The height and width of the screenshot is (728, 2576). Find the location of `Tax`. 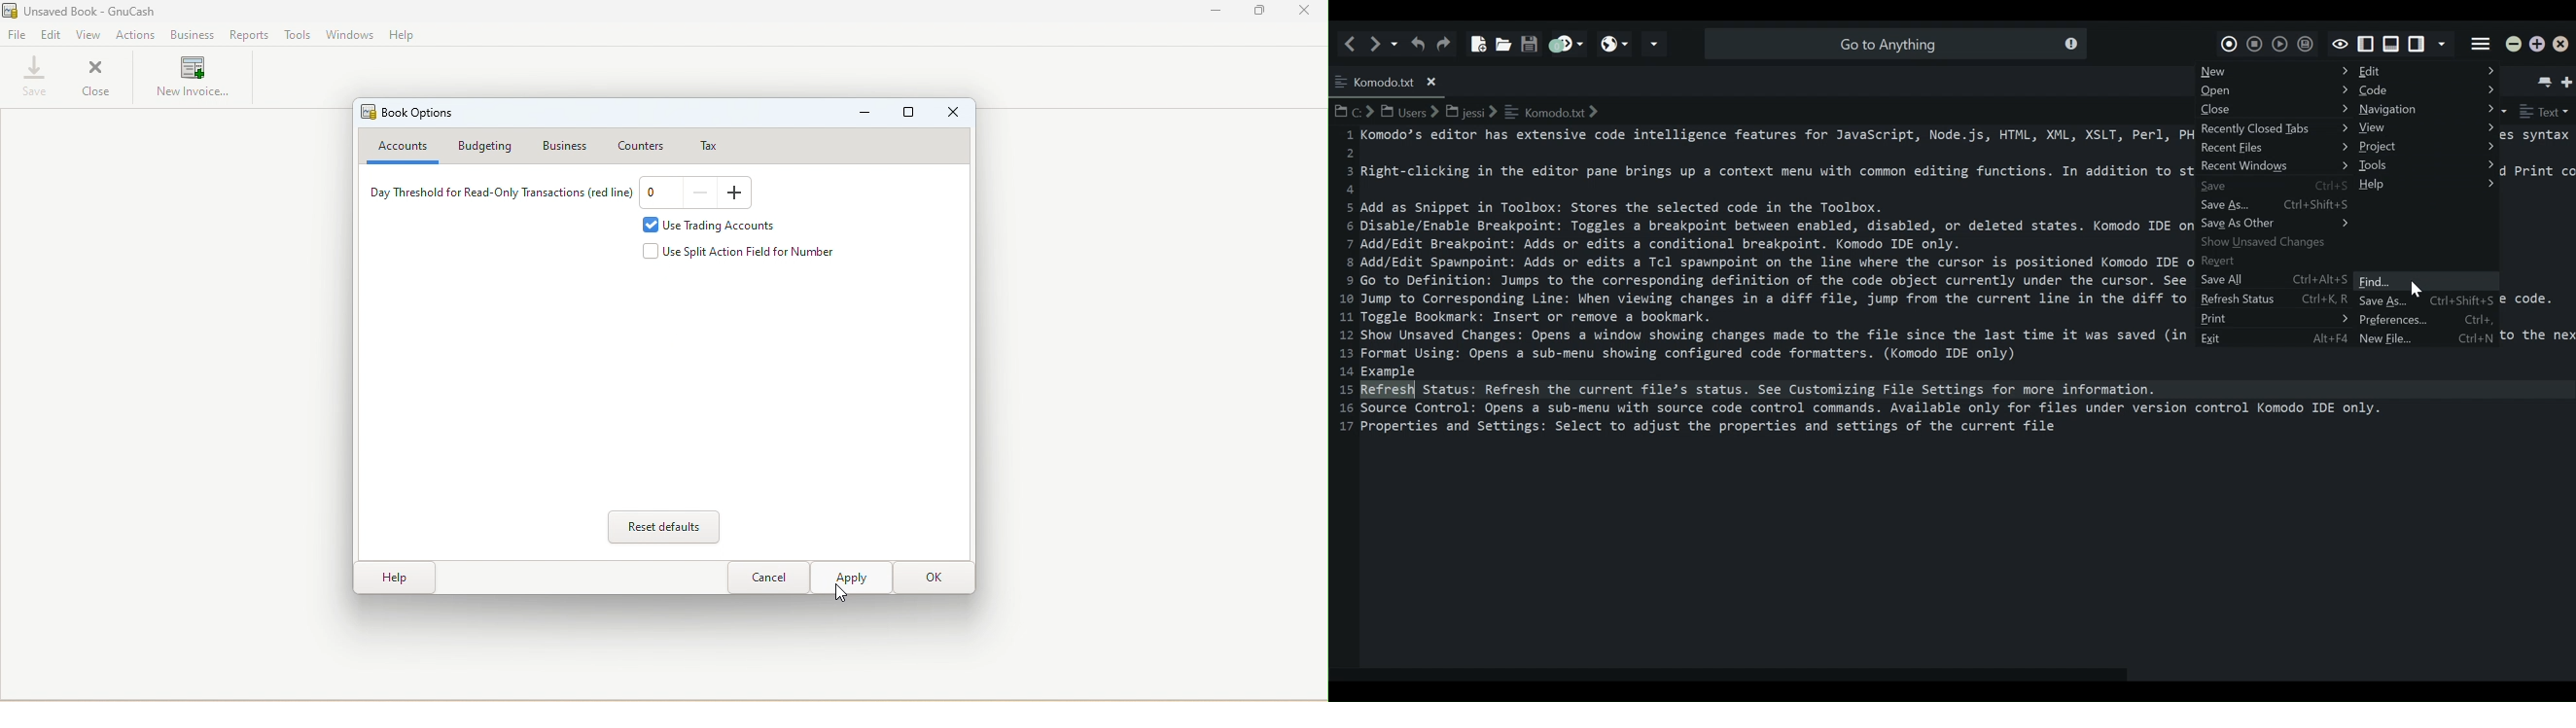

Tax is located at coordinates (702, 145).